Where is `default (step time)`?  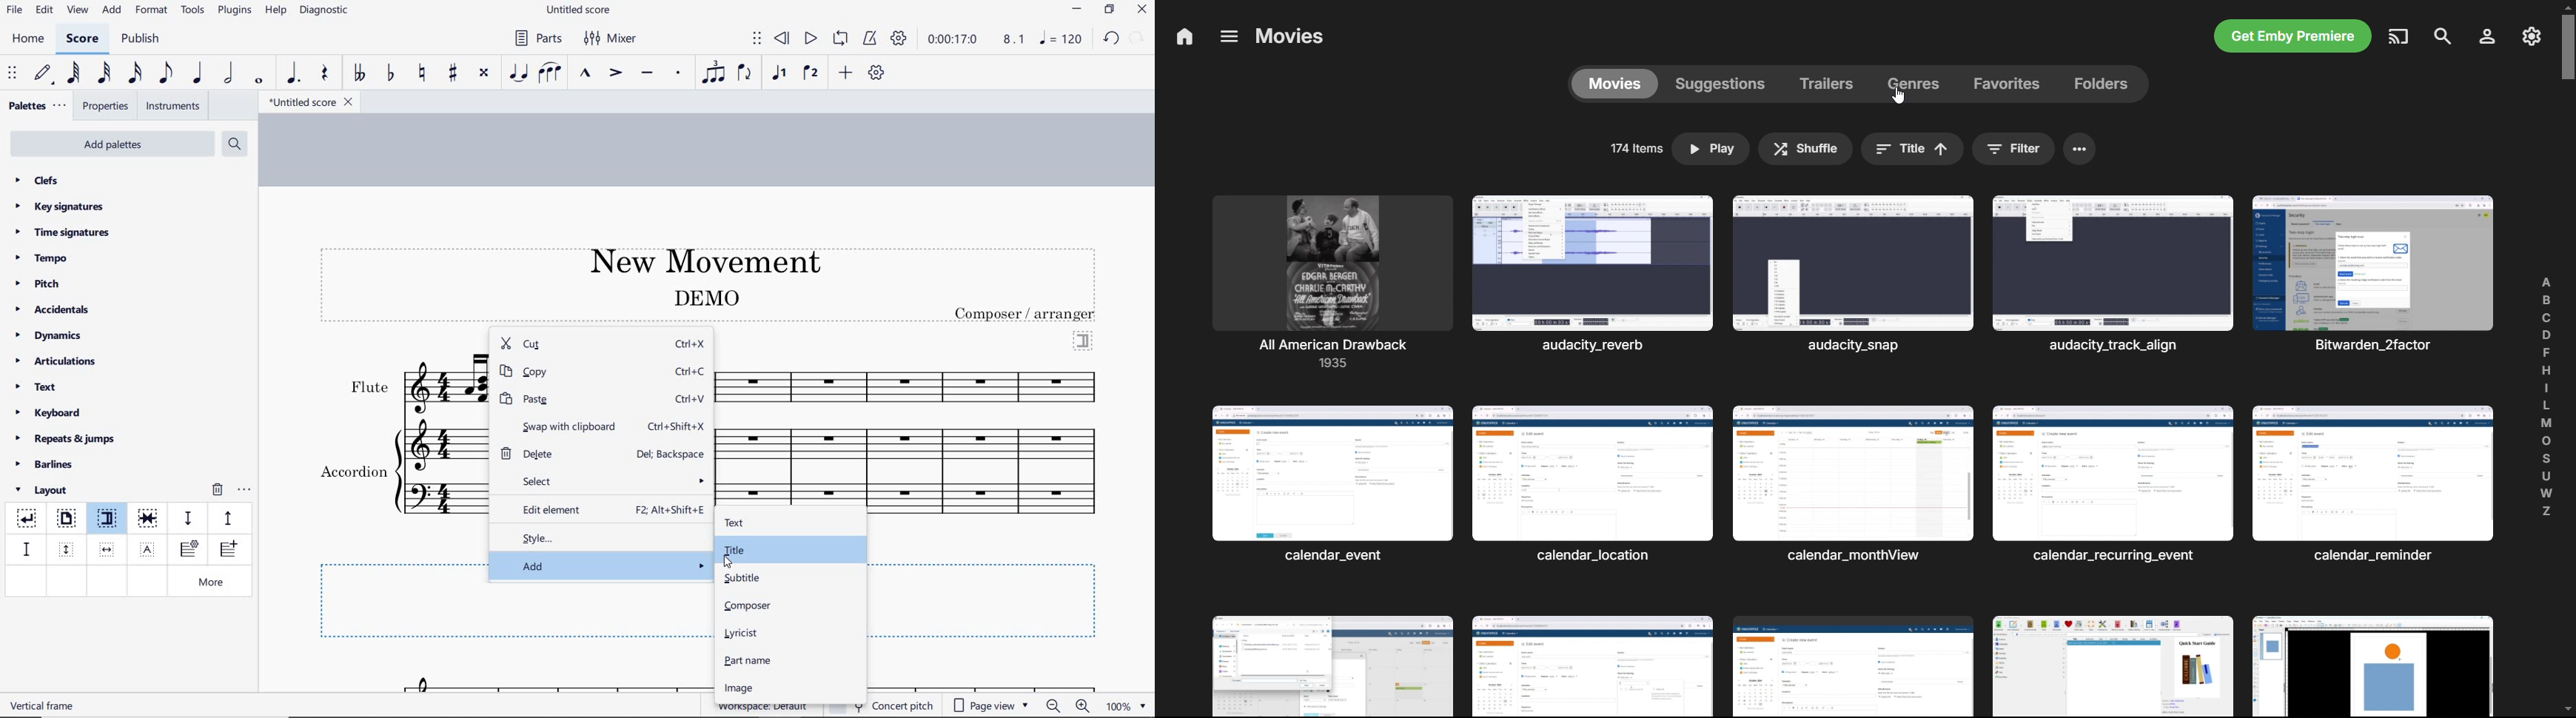 default (step time) is located at coordinates (44, 74).